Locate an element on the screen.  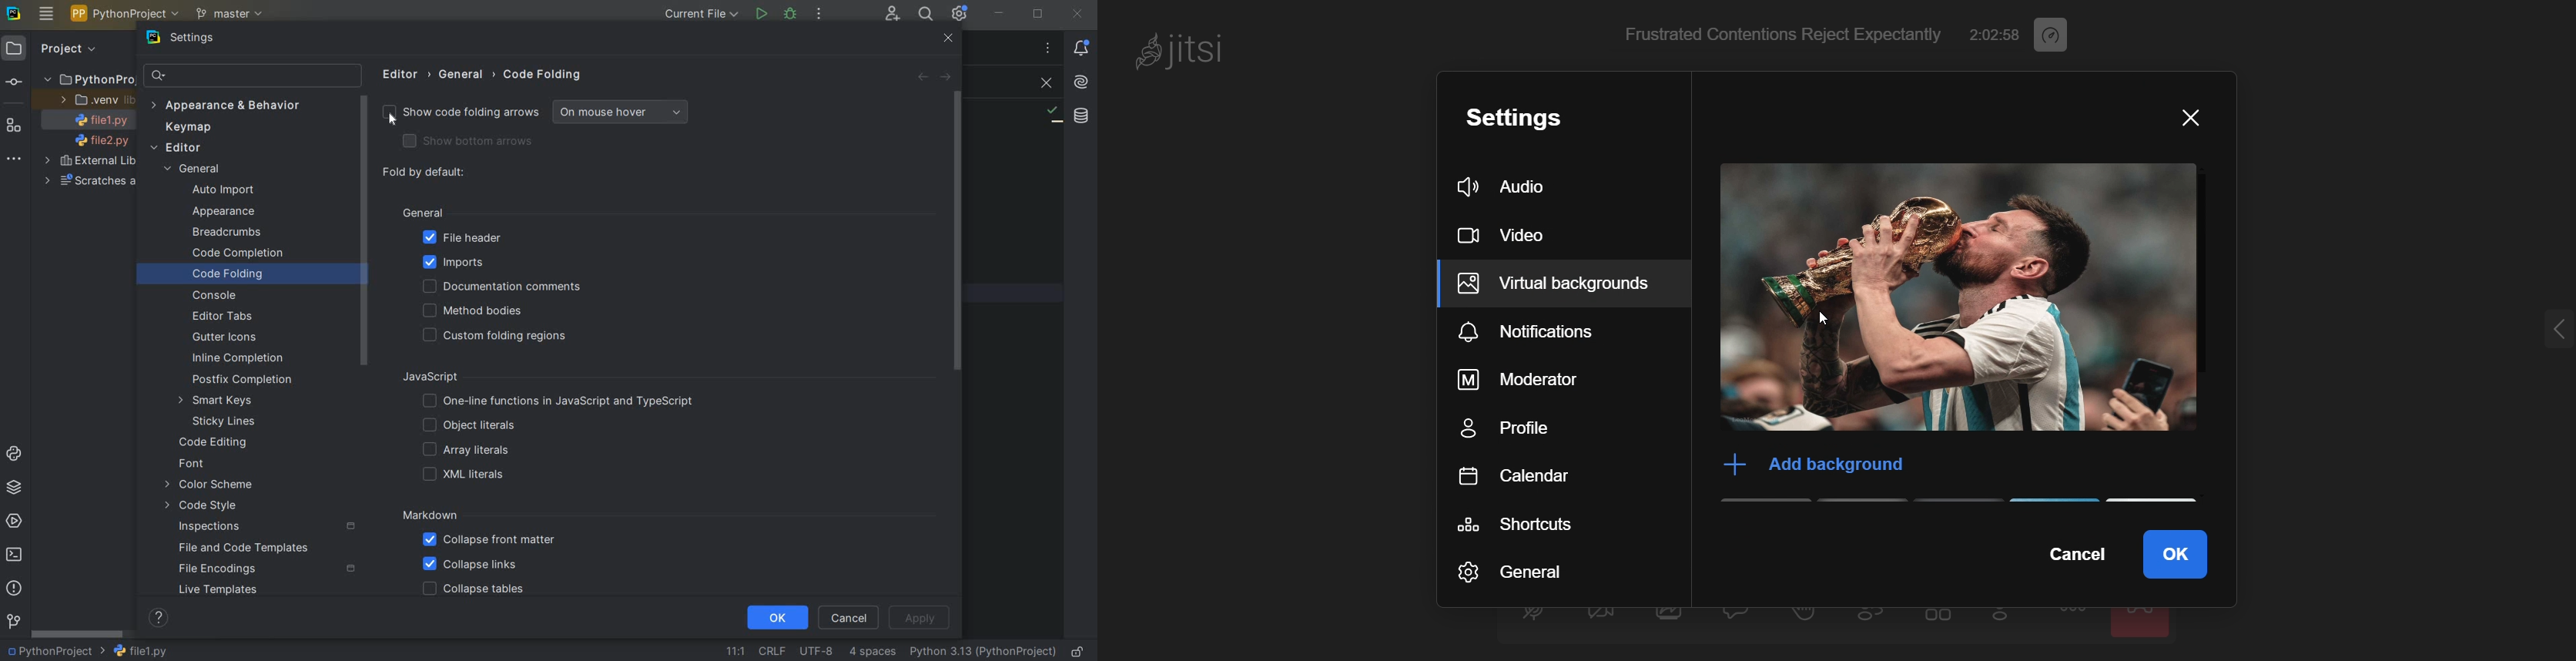
unmute mic is located at coordinates (1533, 616).